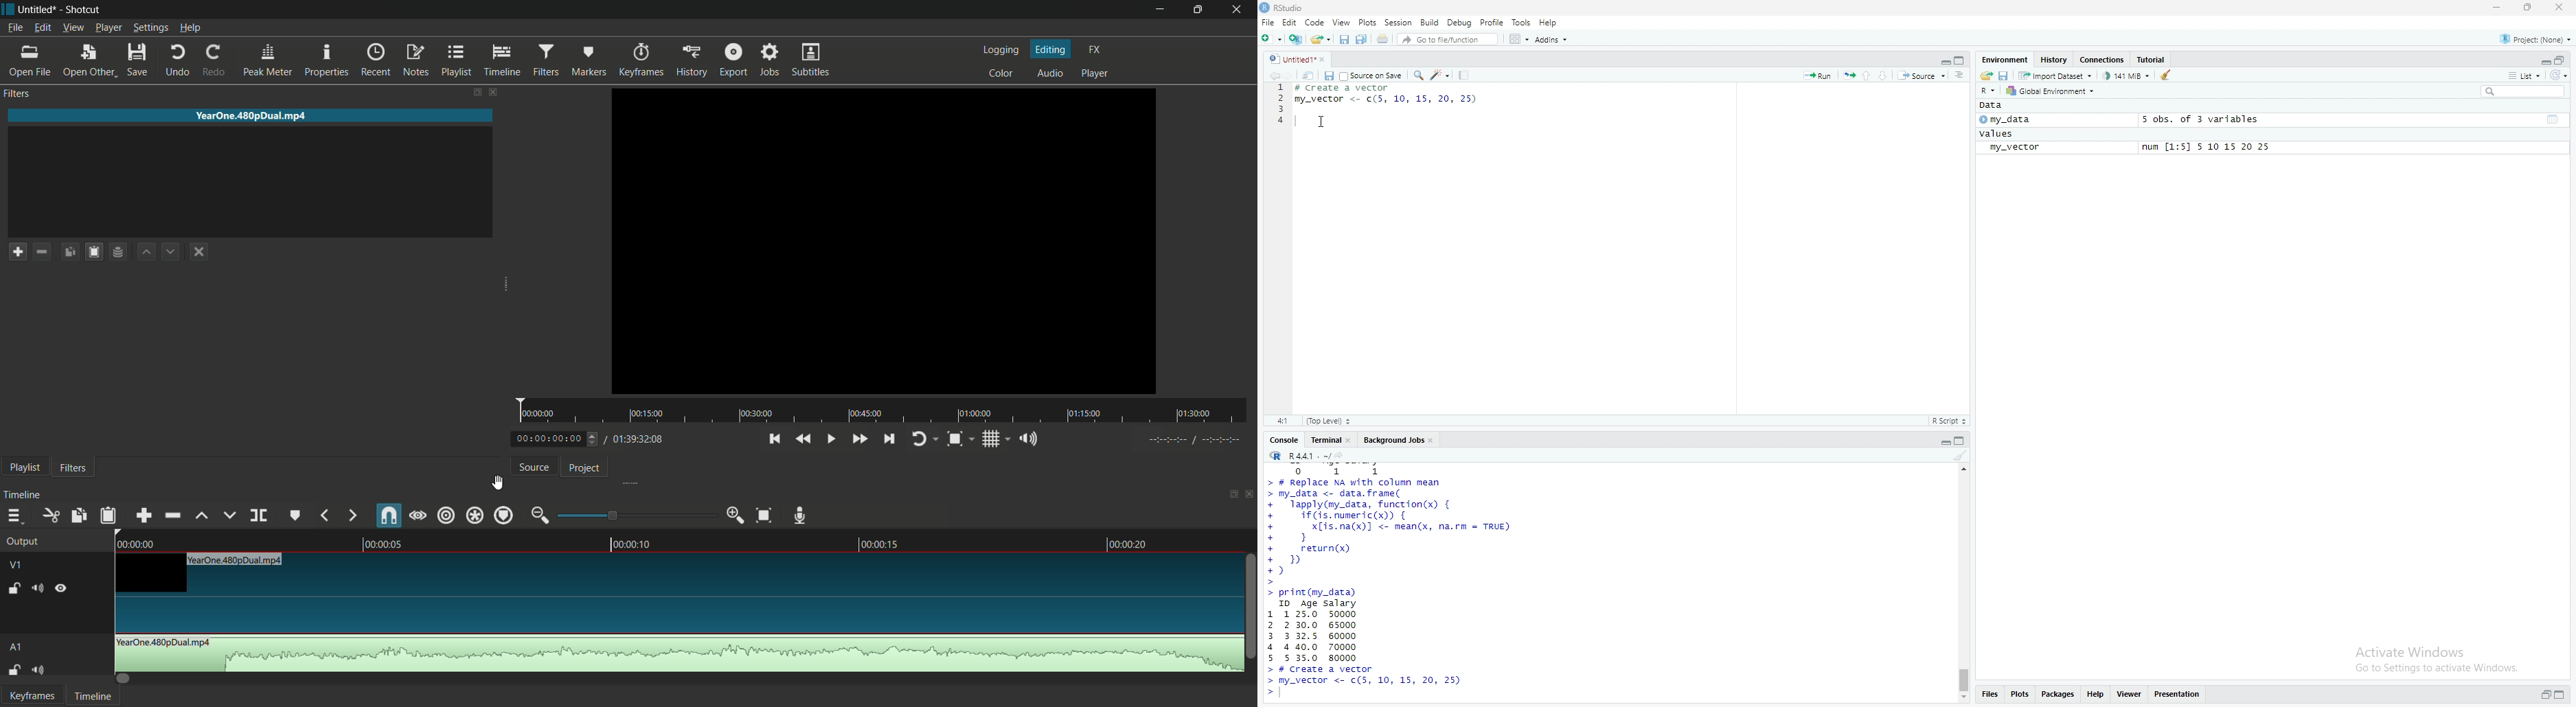 The width and height of the screenshot is (2576, 728). I want to click on code tools, so click(1441, 76).